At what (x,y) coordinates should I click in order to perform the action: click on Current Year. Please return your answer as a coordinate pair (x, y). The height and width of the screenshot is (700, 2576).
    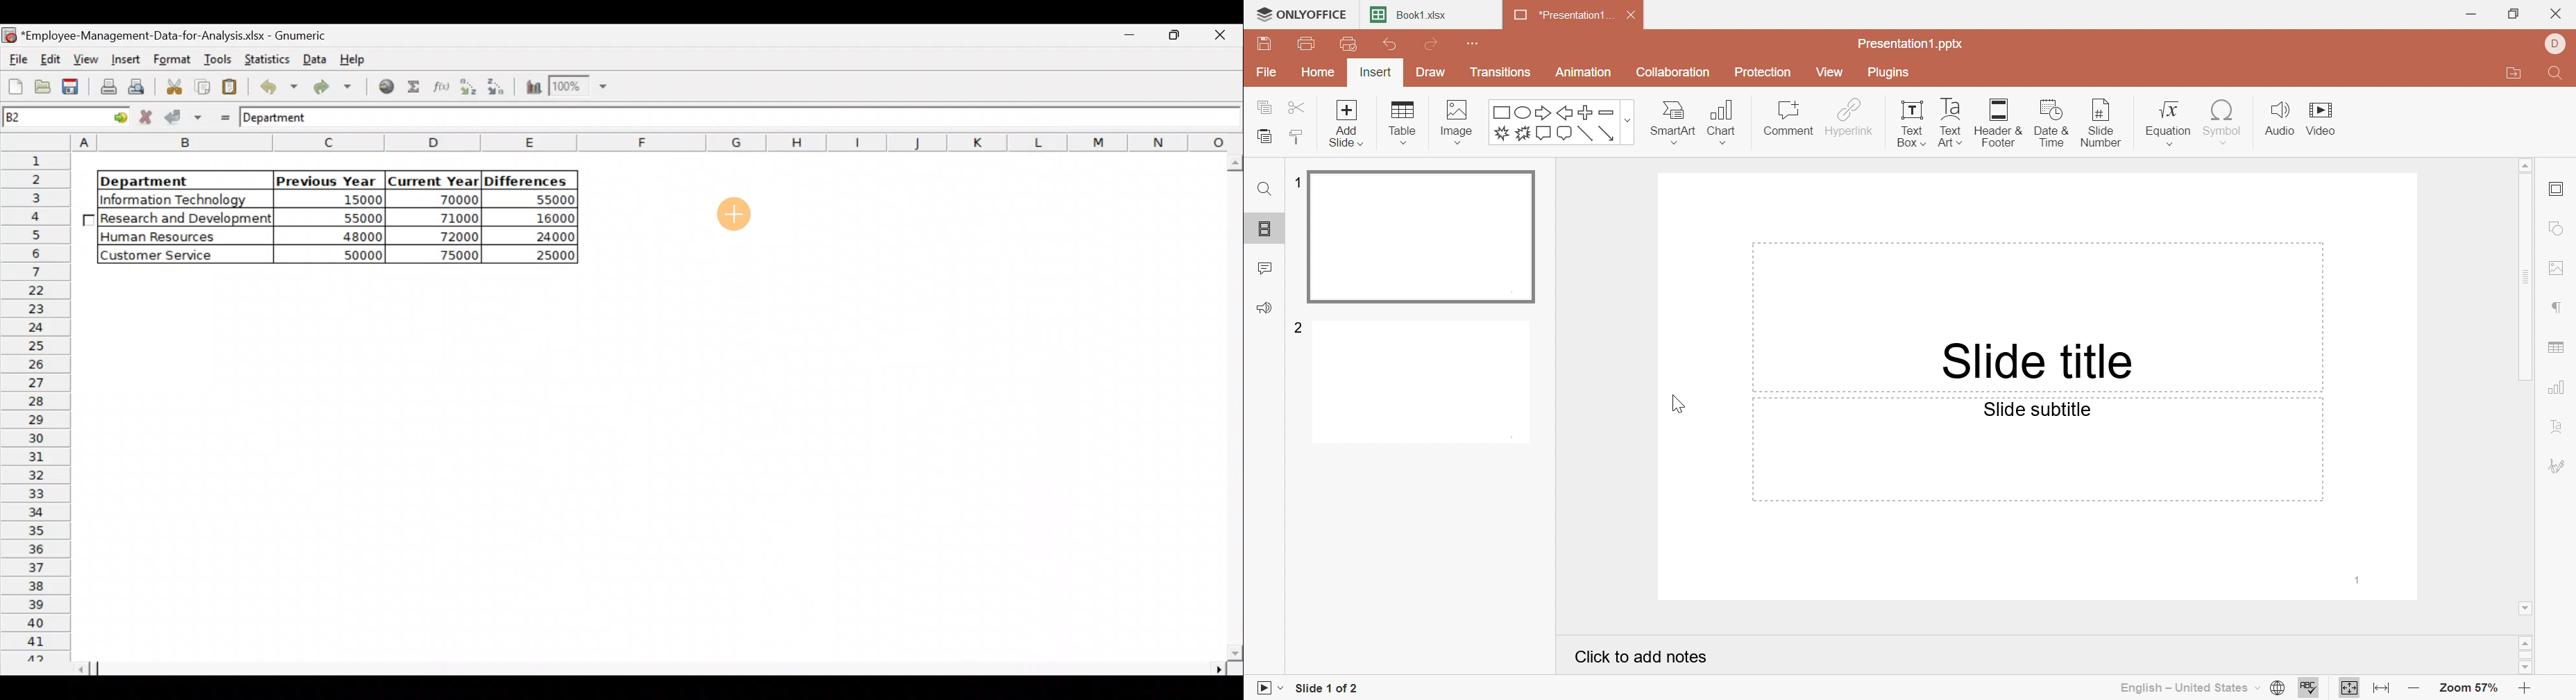
    Looking at the image, I should click on (432, 180).